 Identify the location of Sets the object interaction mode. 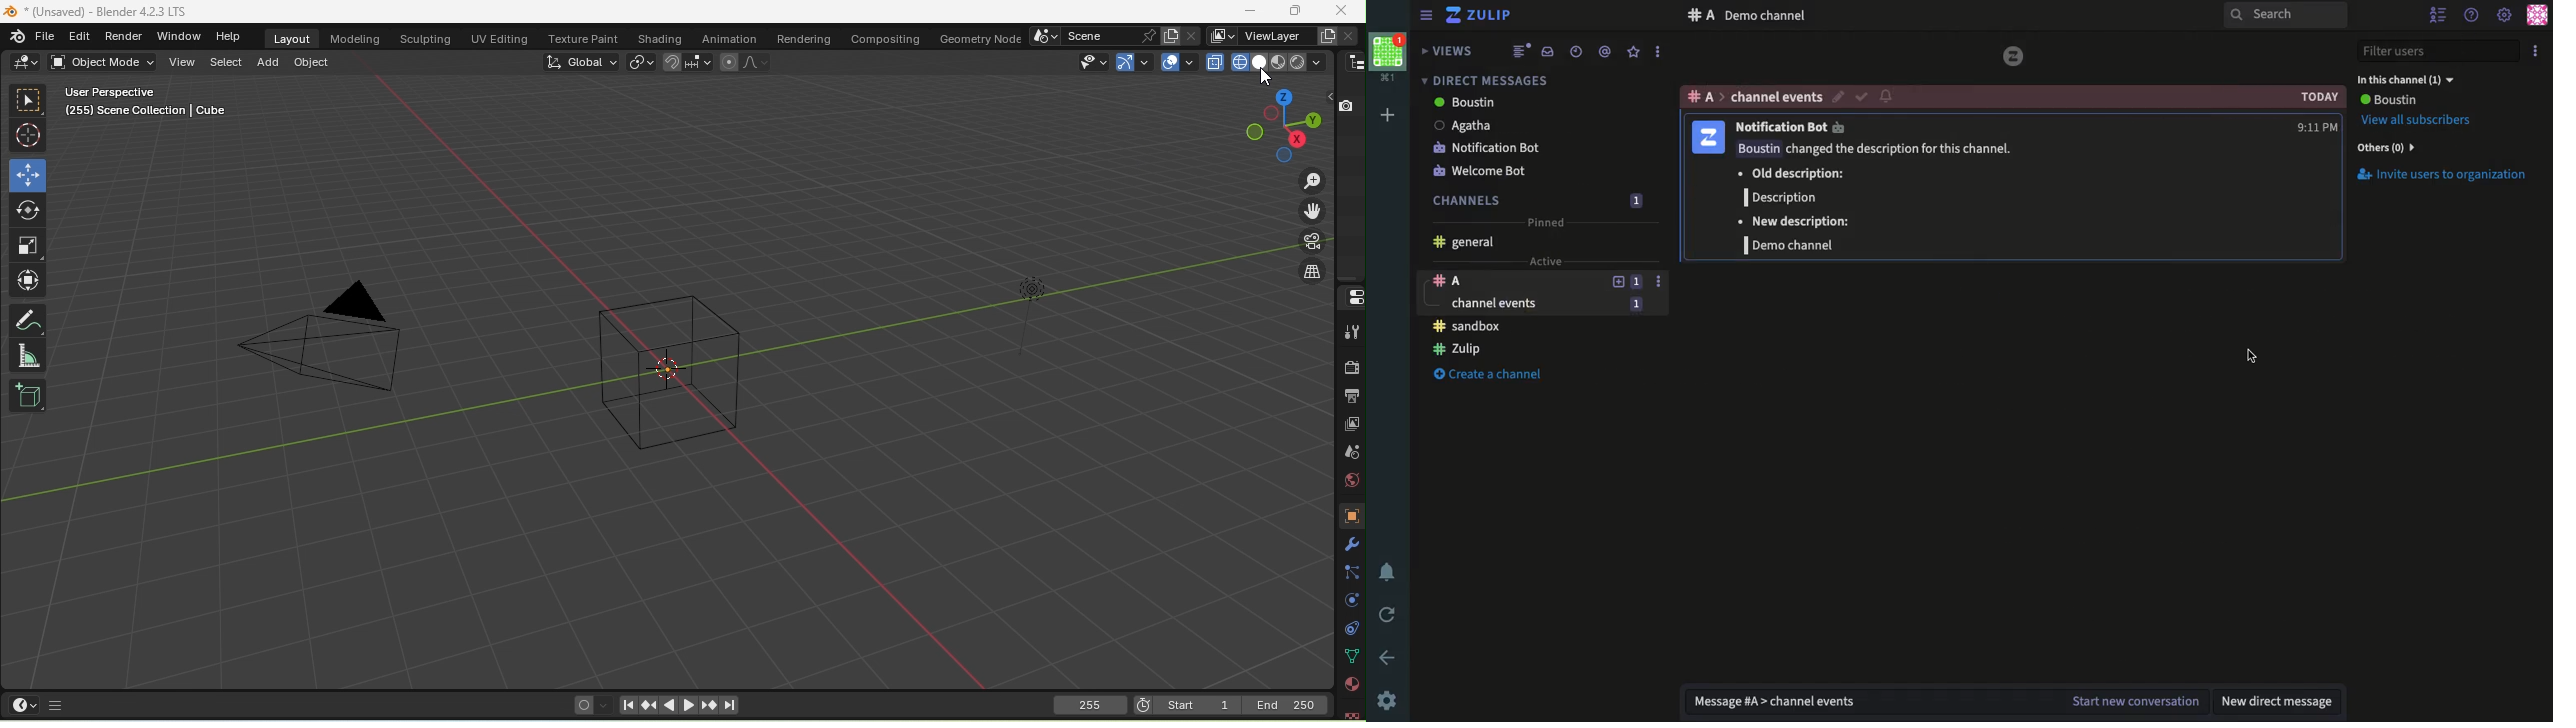
(105, 62).